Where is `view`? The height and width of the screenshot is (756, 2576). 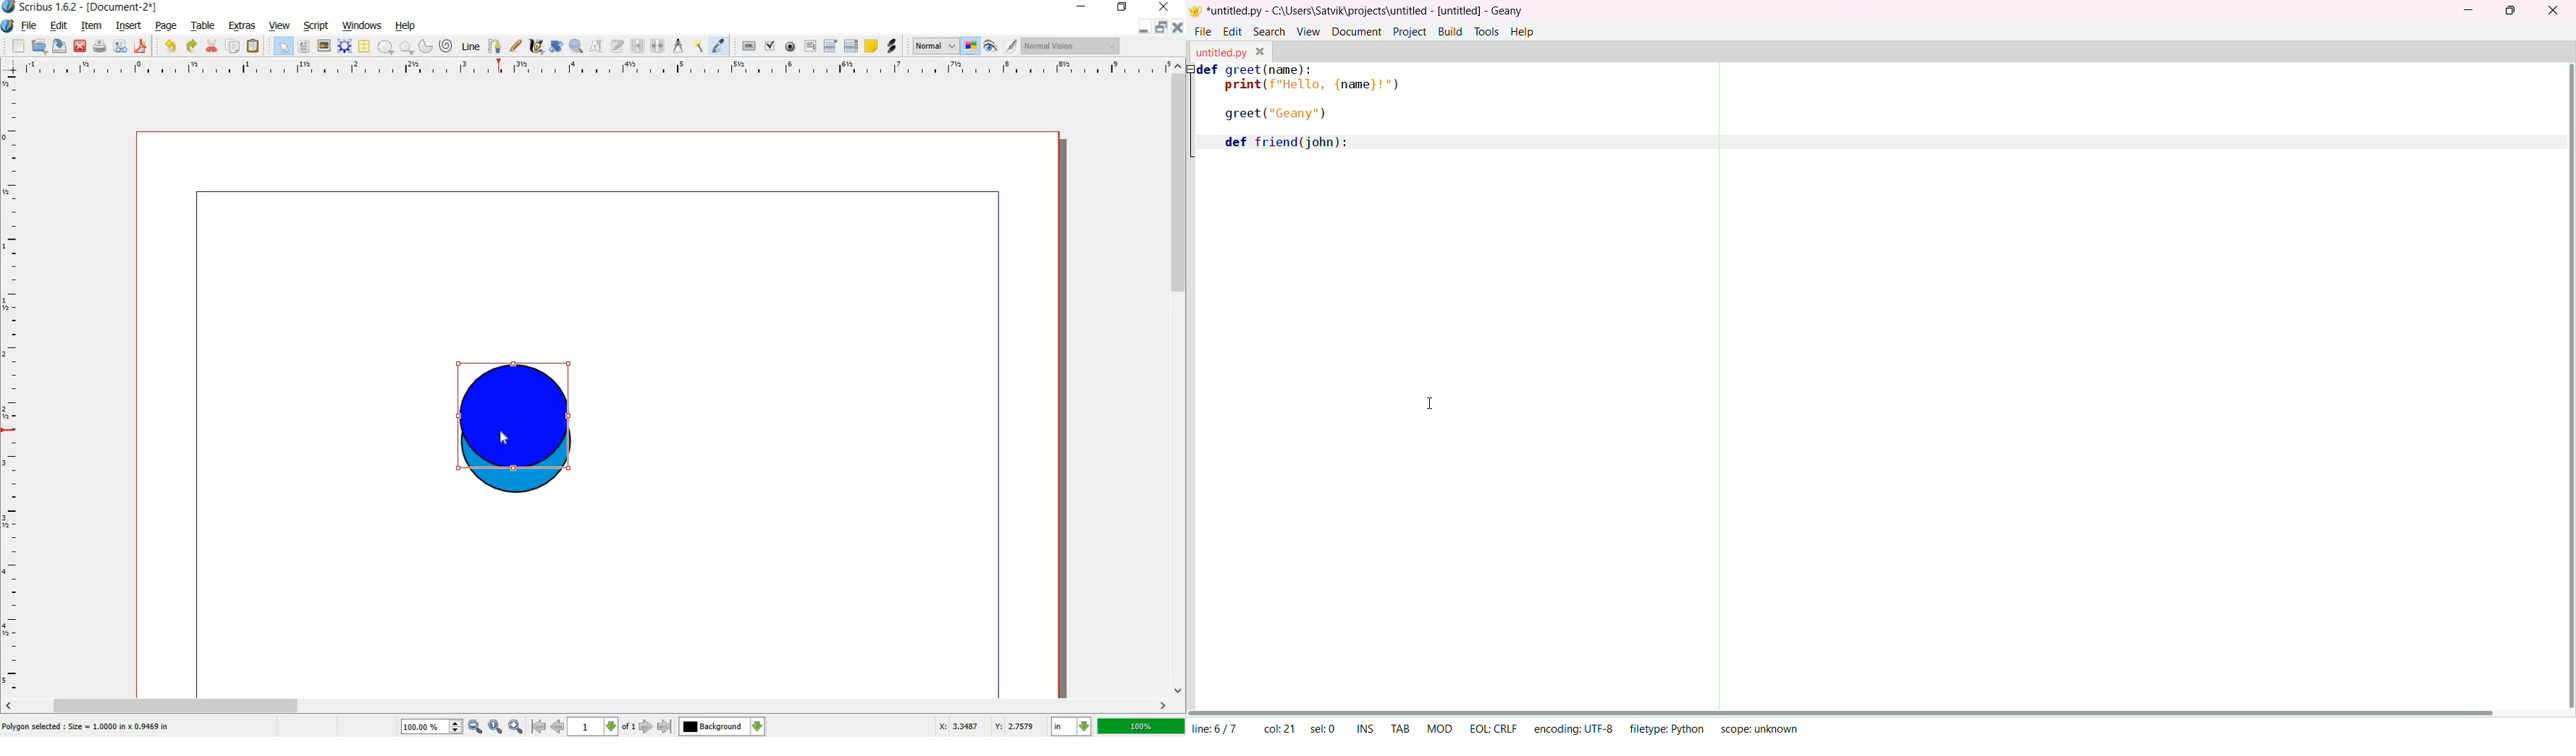 view is located at coordinates (279, 26).